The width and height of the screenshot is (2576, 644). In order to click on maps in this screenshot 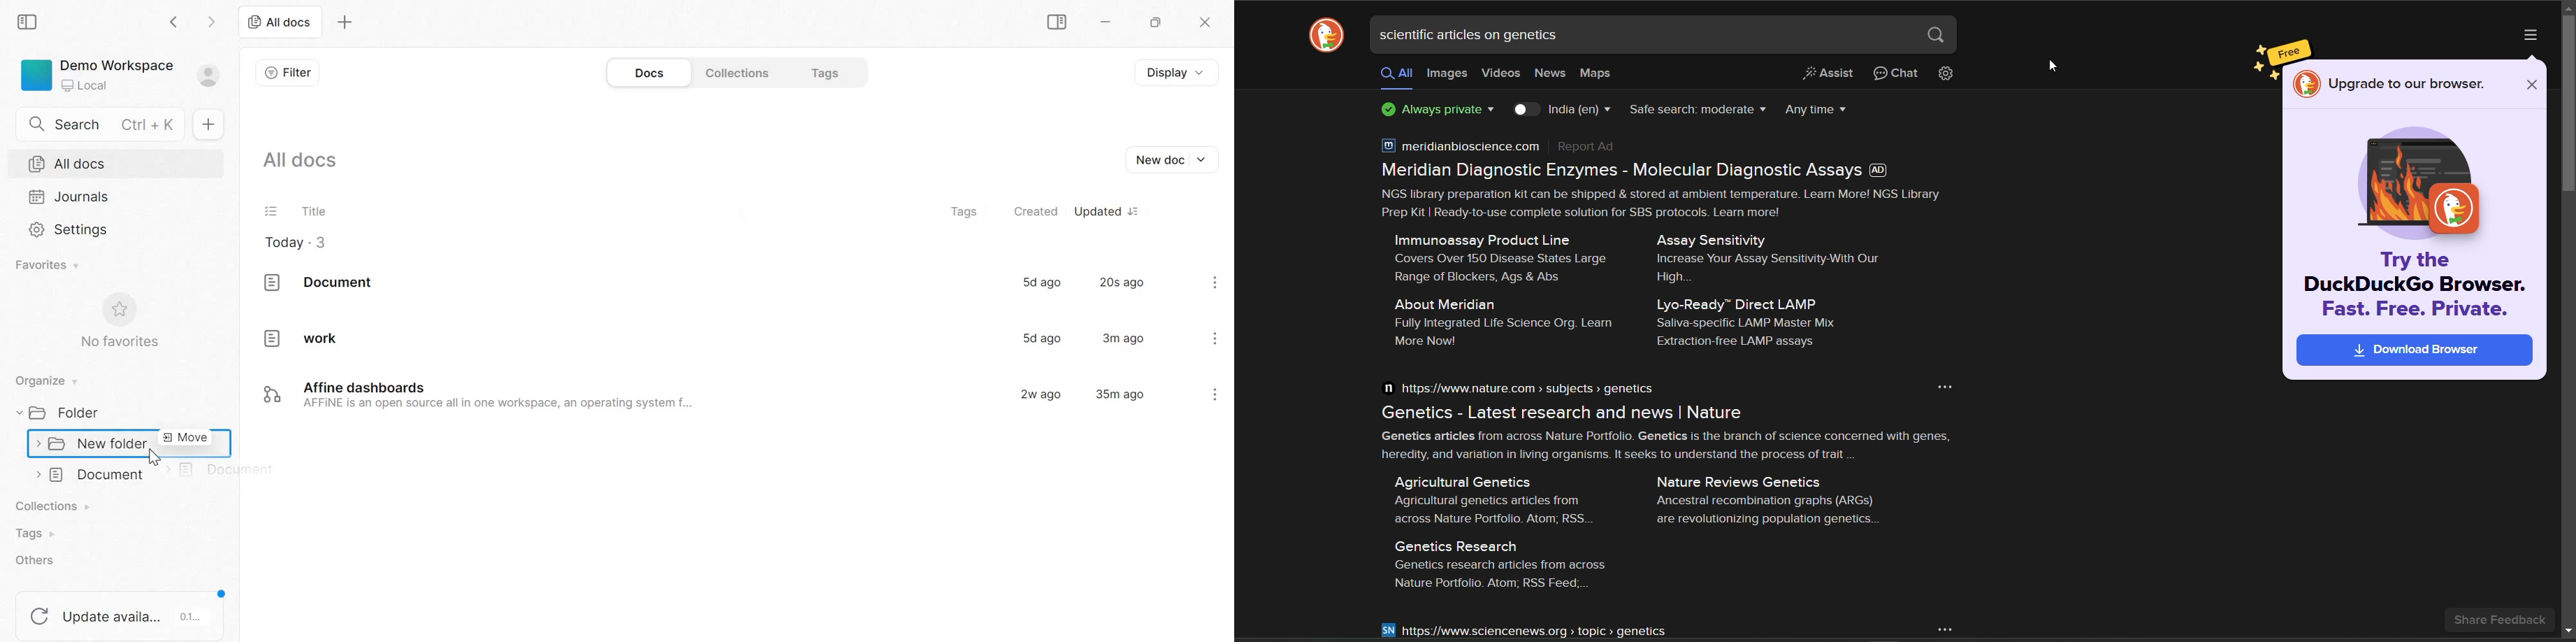, I will do `click(1593, 75)`.